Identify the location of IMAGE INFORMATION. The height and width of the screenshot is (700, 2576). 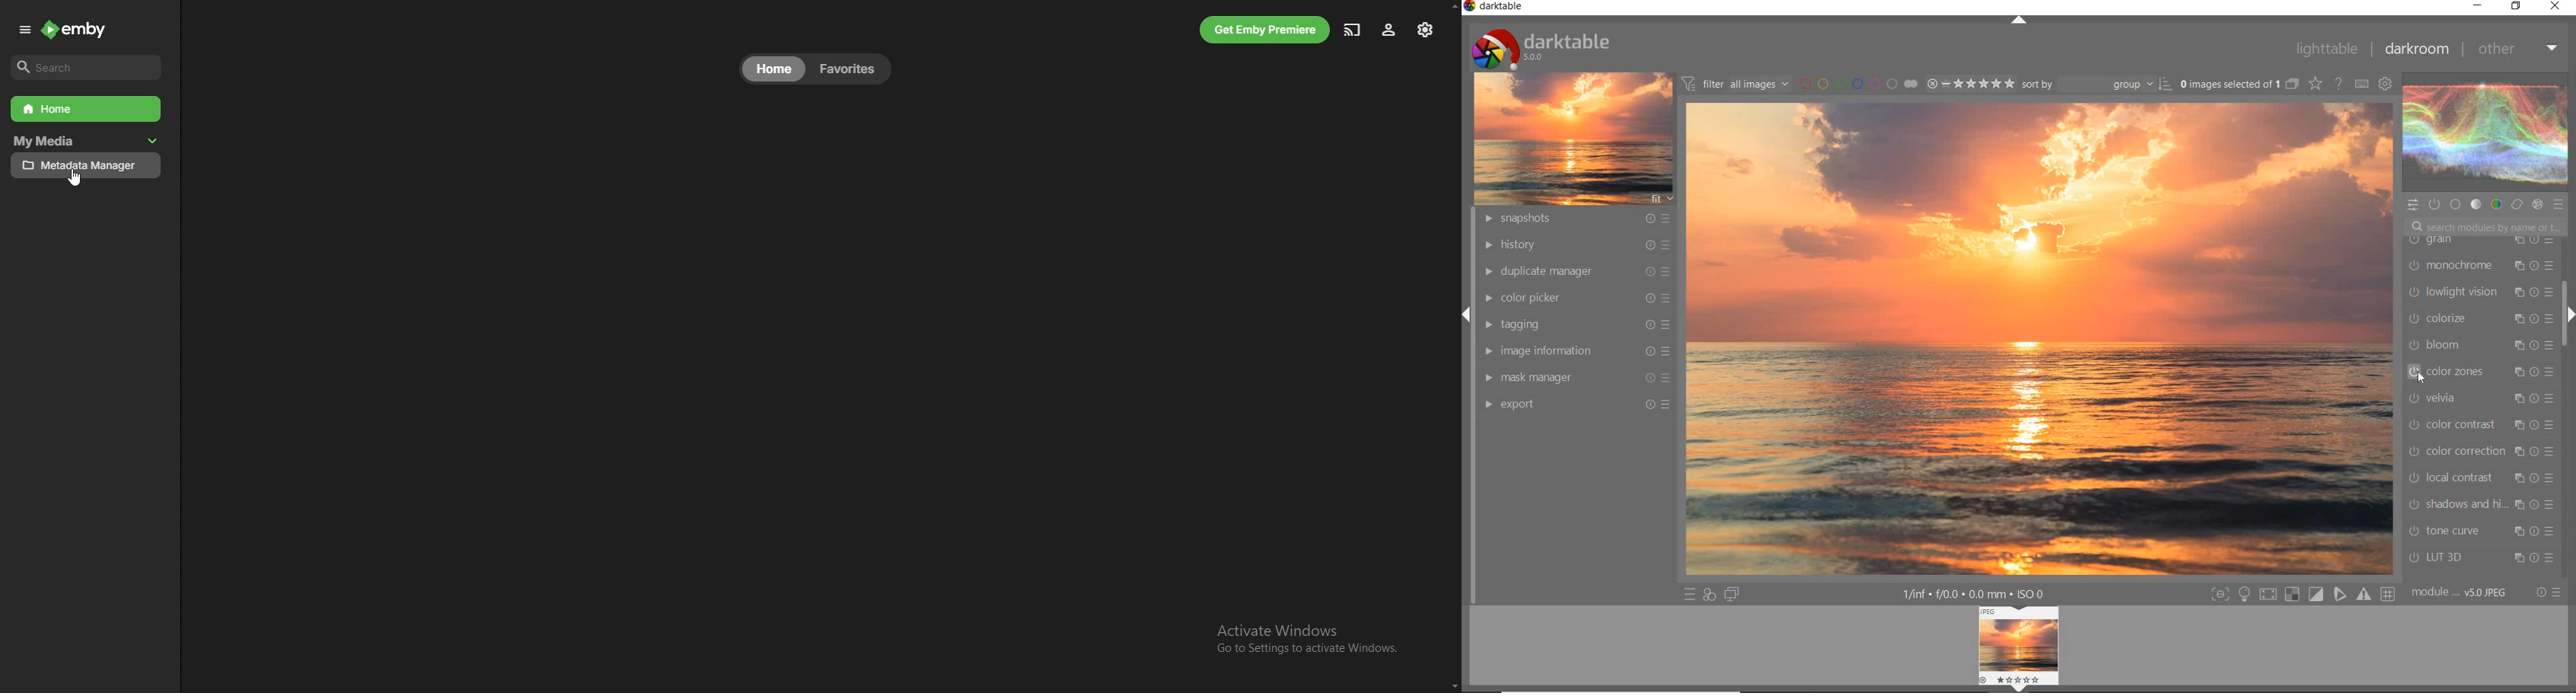
(1578, 350).